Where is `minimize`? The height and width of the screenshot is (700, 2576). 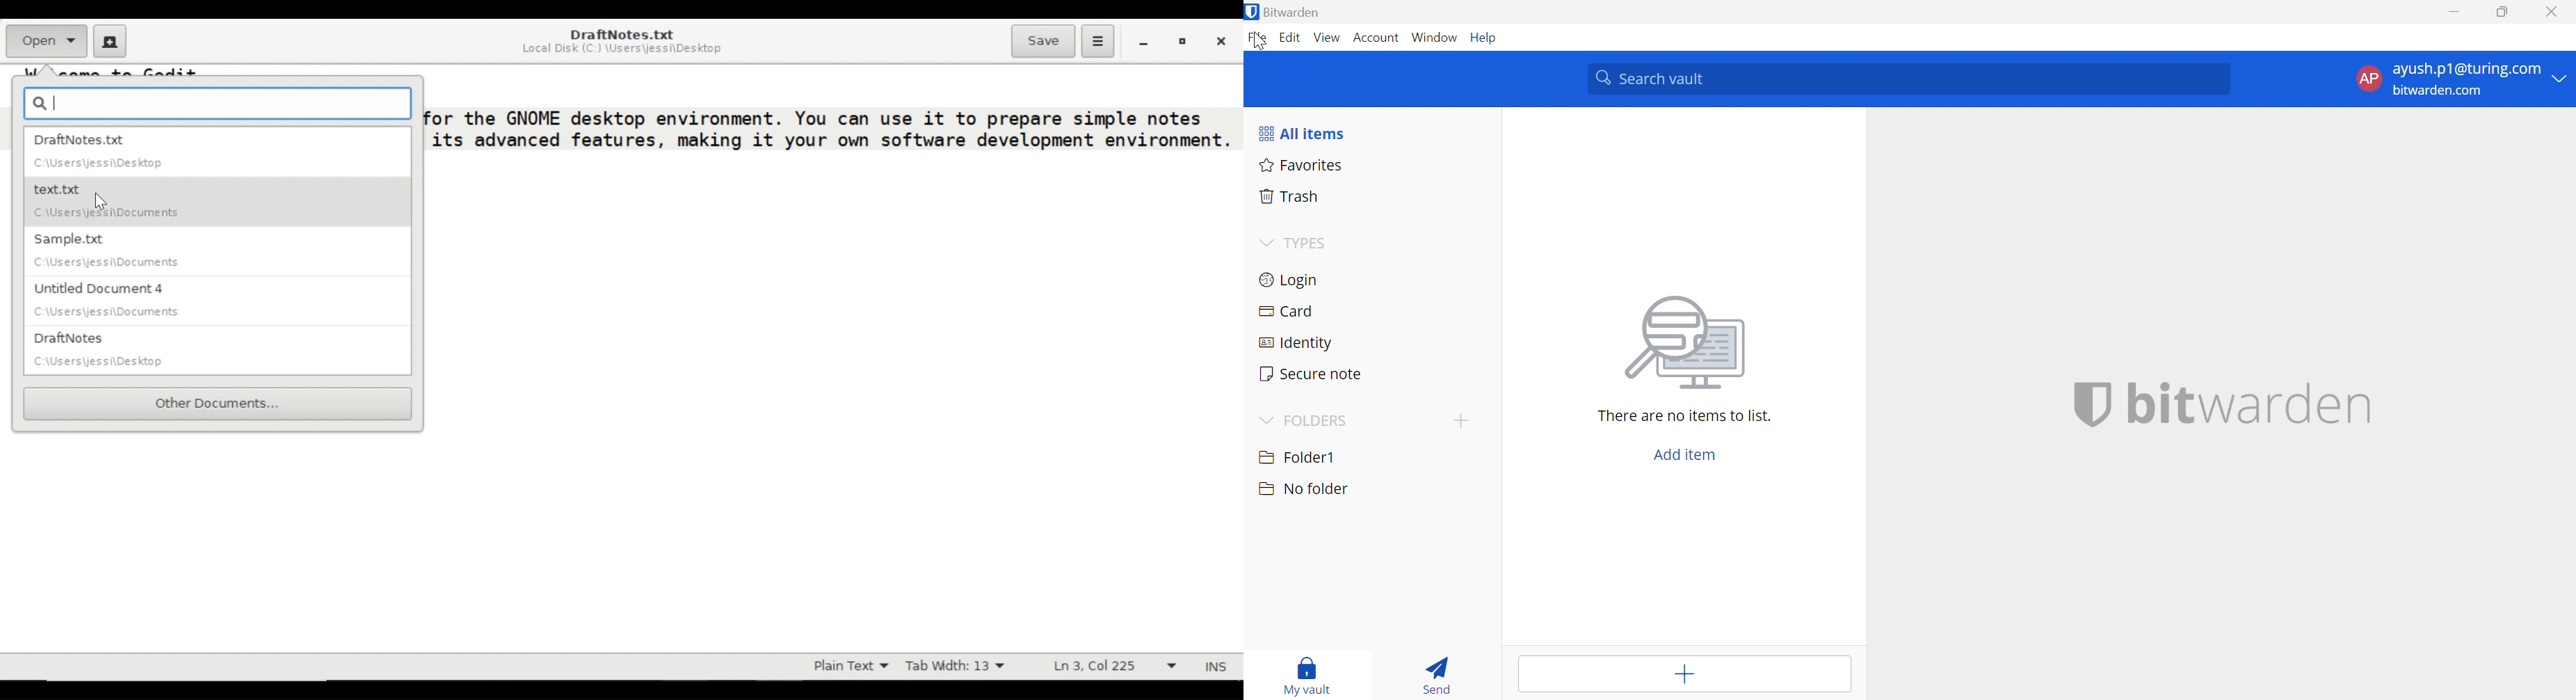 minimize is located at coordinates (1143, 41).